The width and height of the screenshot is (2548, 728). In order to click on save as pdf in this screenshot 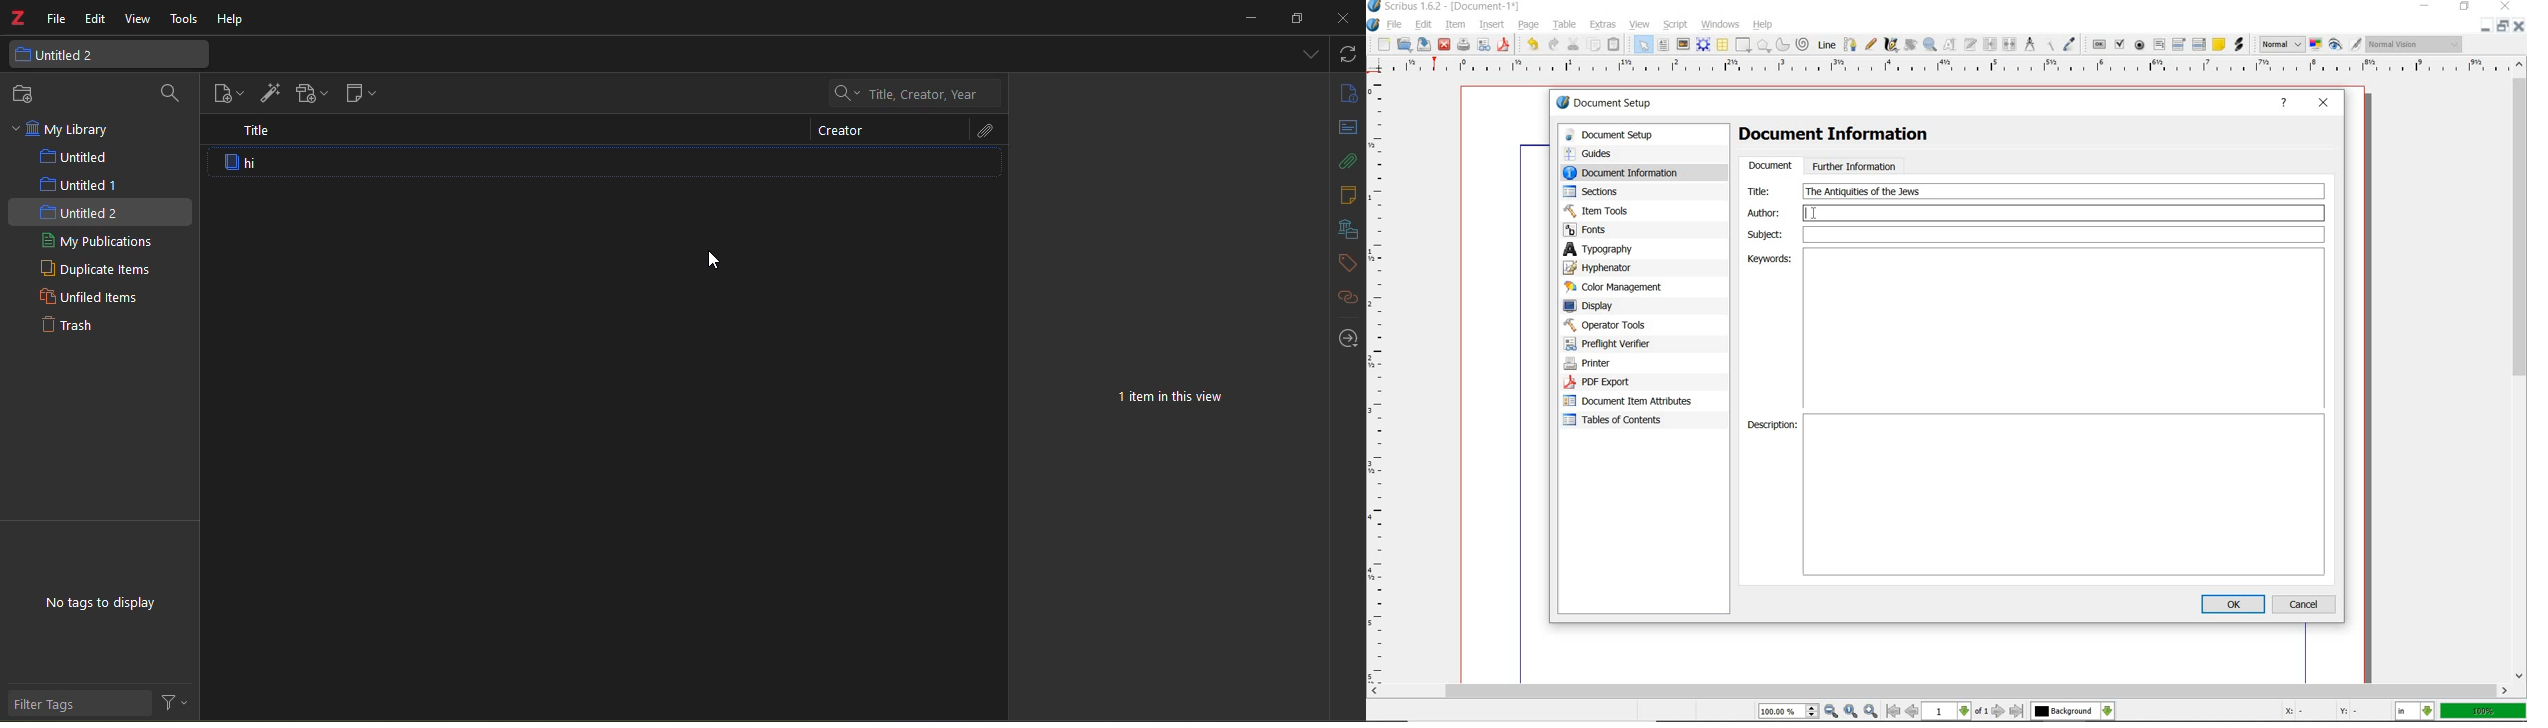, I will do `click(1504, 46)`.